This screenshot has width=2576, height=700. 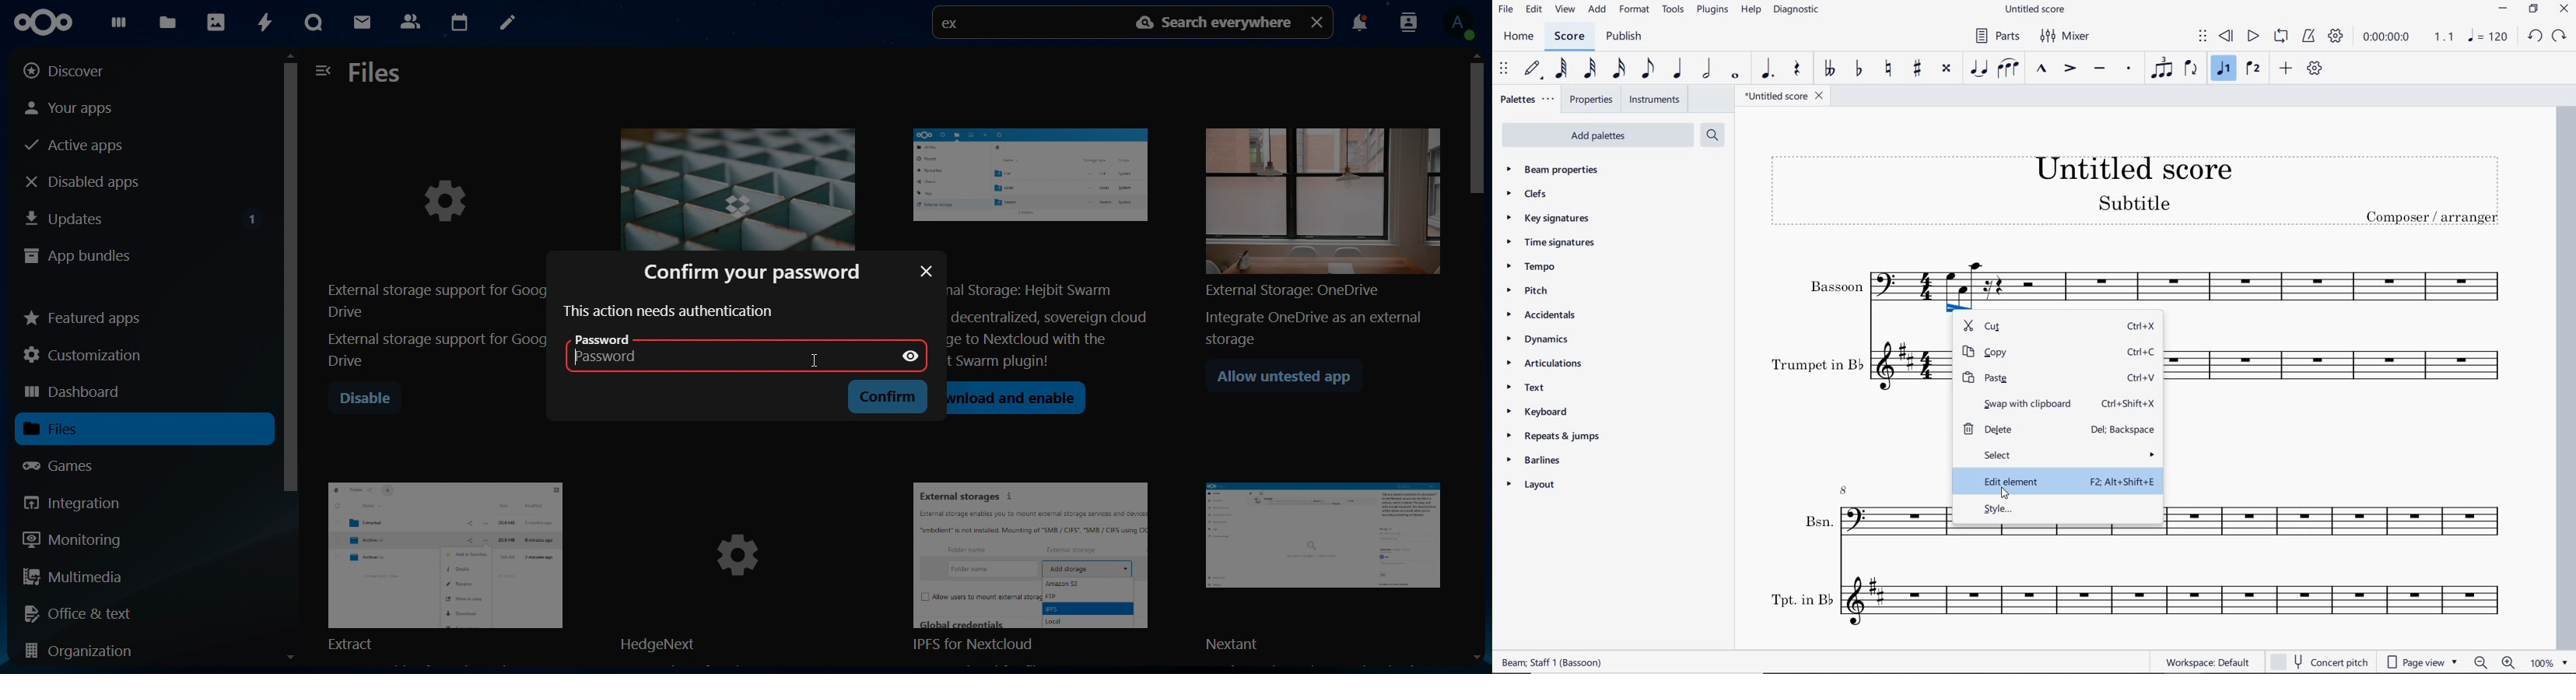 I want to click on REDO, so click(x=2562, y=36).